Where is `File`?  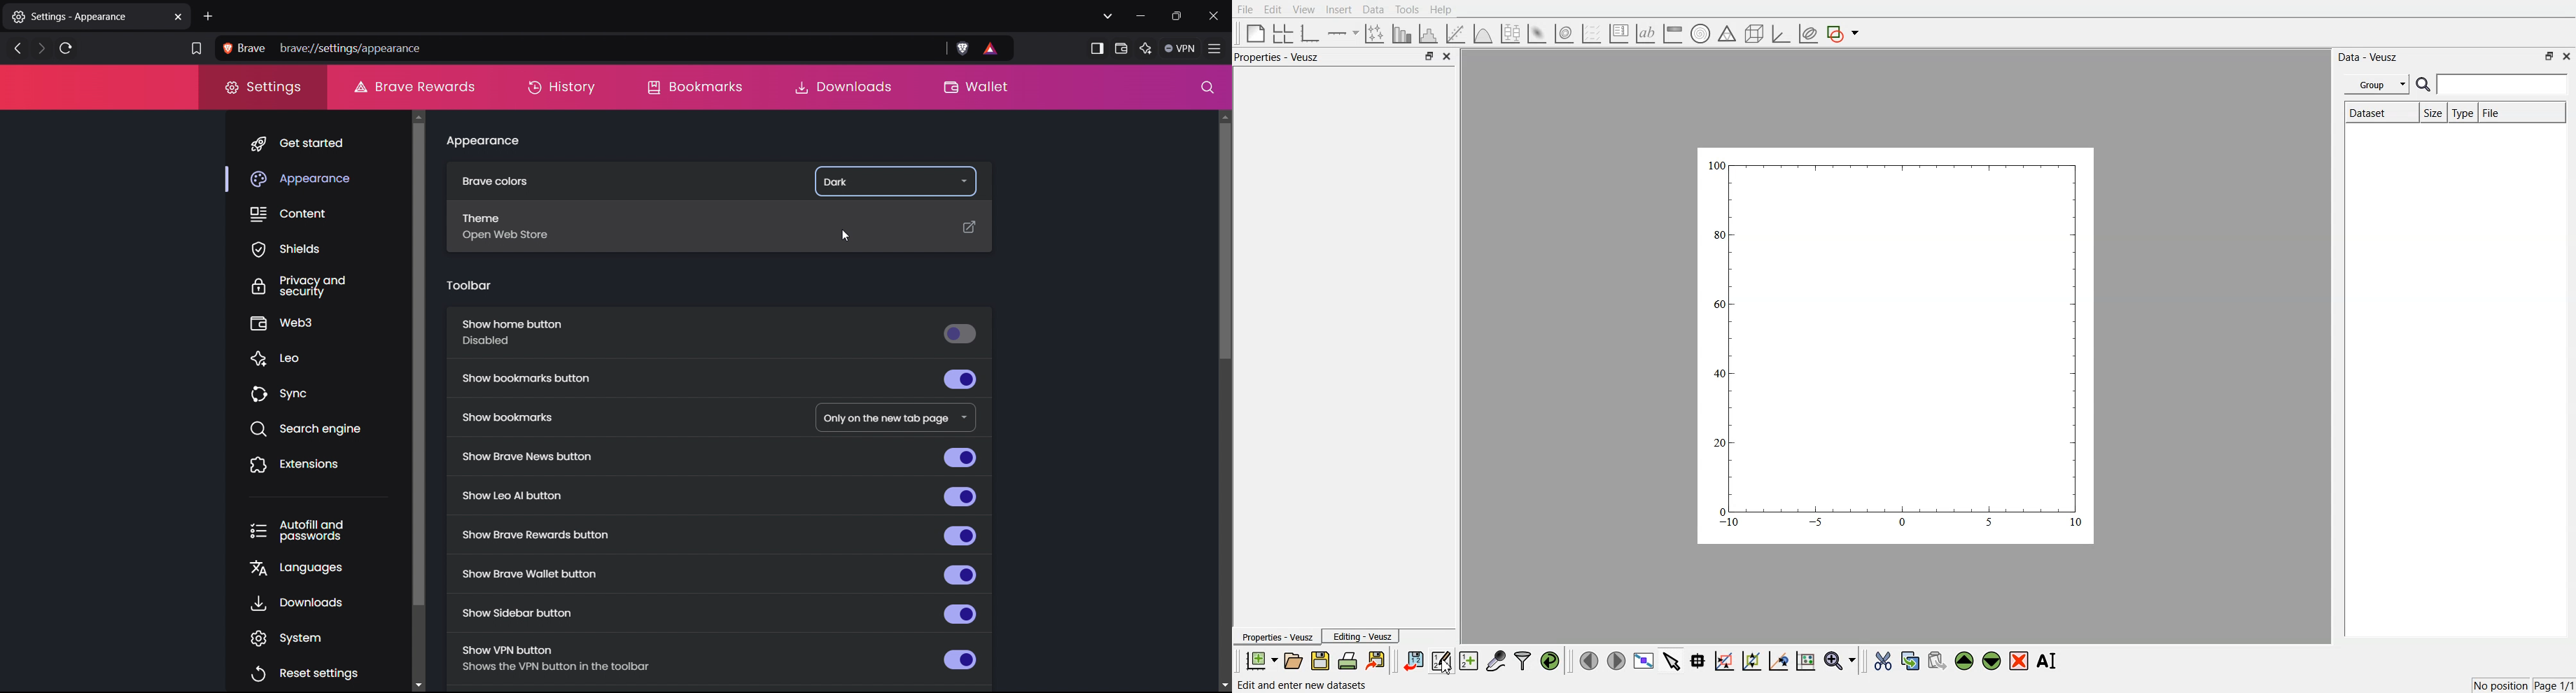 File is located at coordinates (1246, 10).